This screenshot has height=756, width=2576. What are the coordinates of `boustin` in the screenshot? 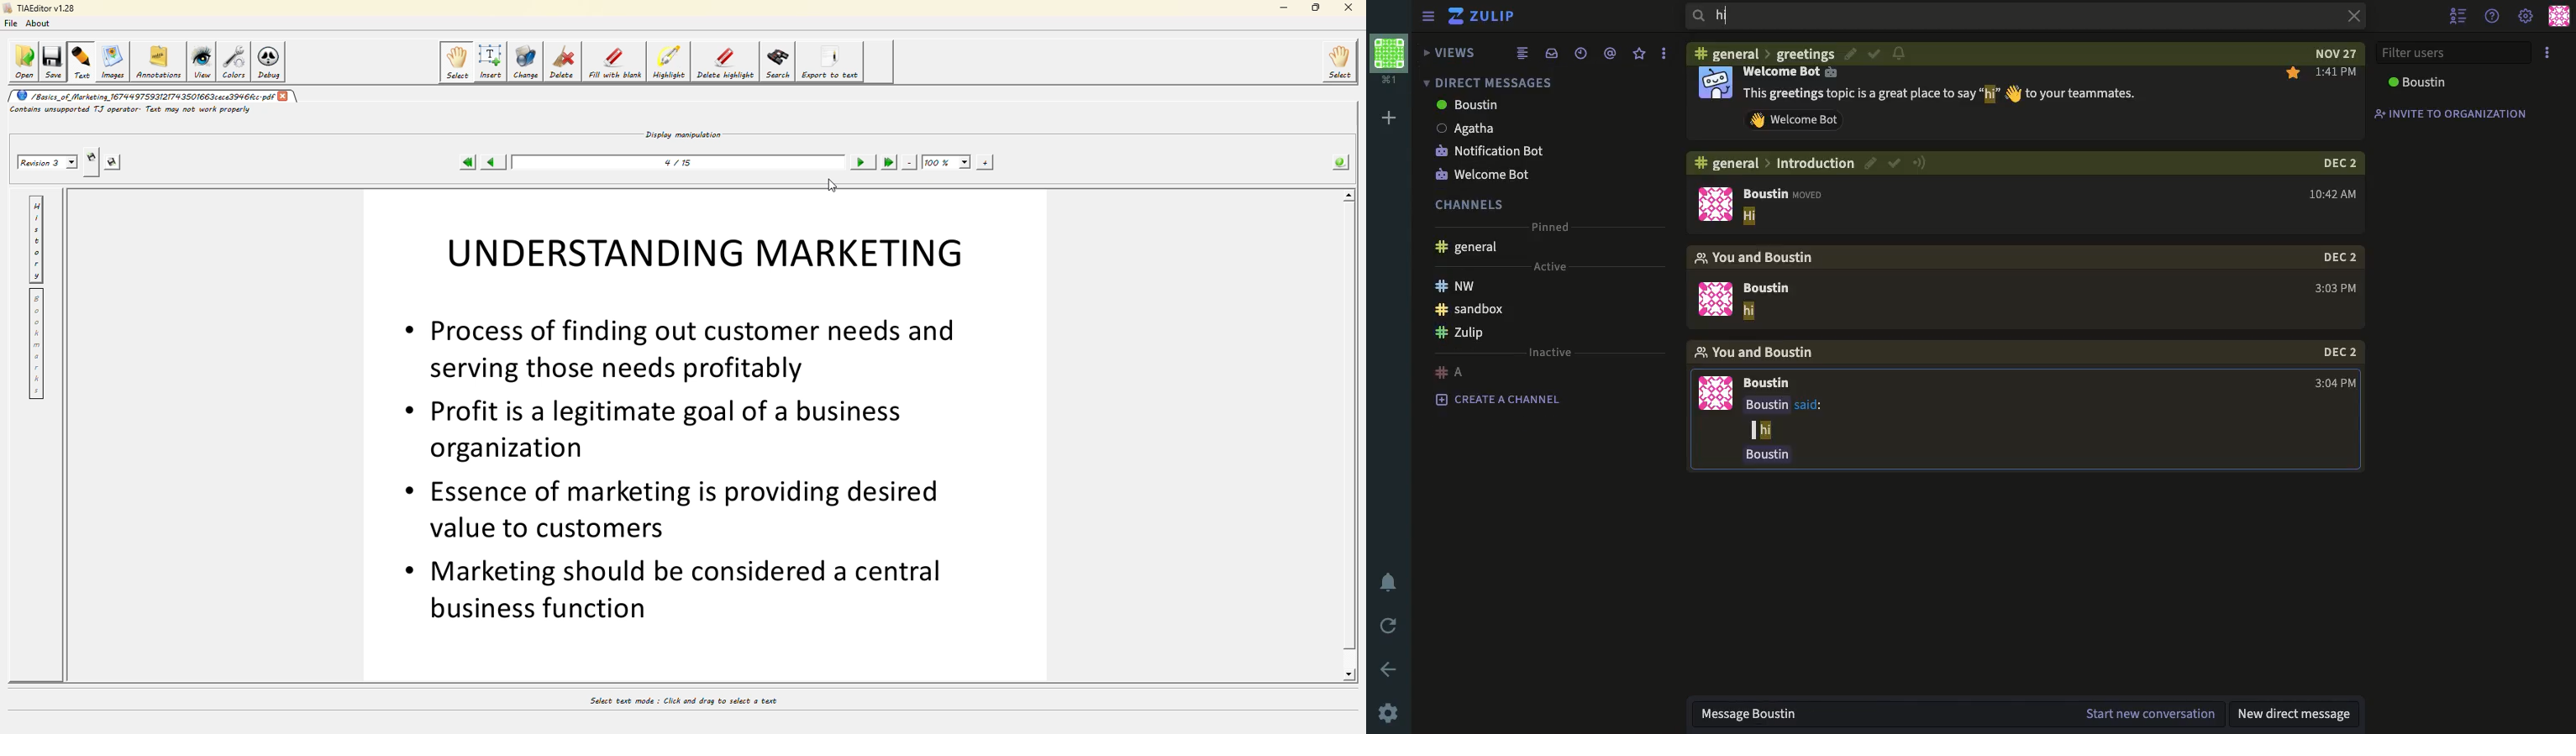 It's located at (2416, 82).